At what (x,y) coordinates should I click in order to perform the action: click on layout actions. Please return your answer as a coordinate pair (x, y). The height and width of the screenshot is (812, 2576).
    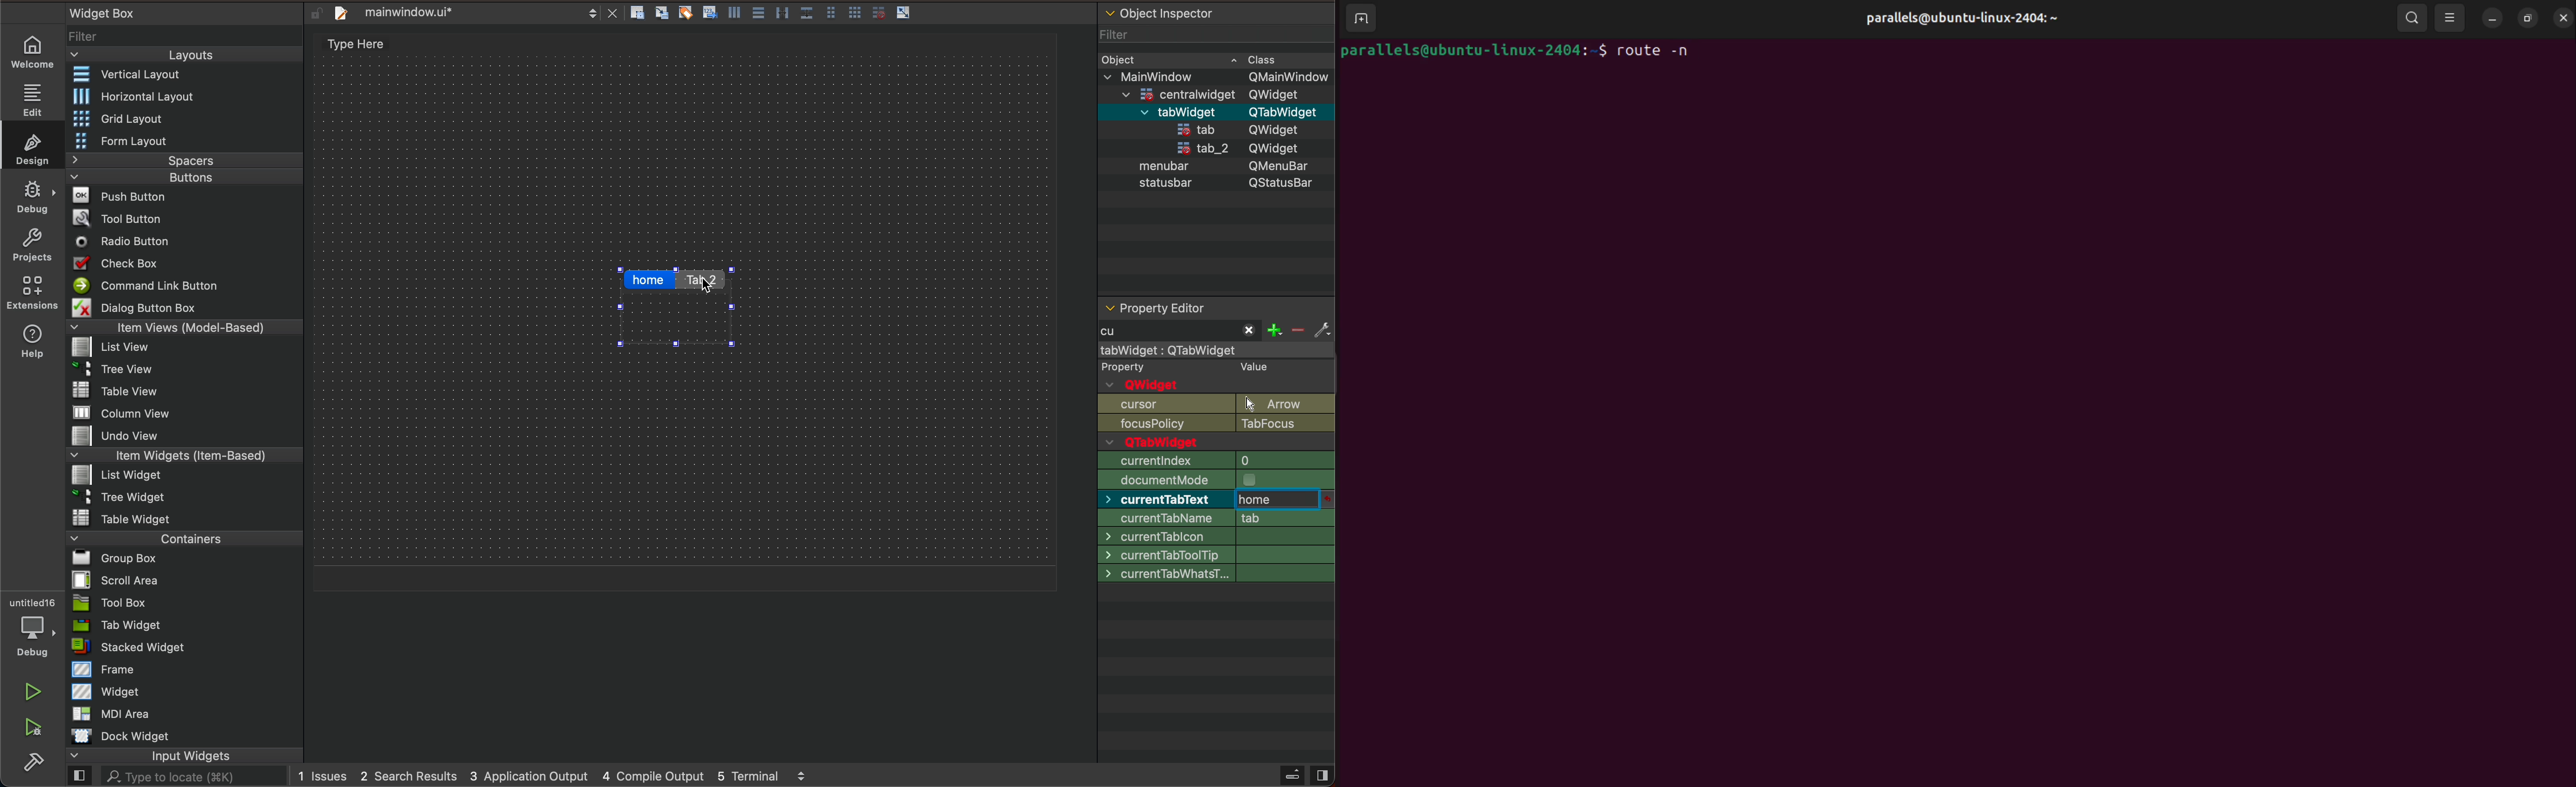
    Looking at the image, I should click on (817, 12).